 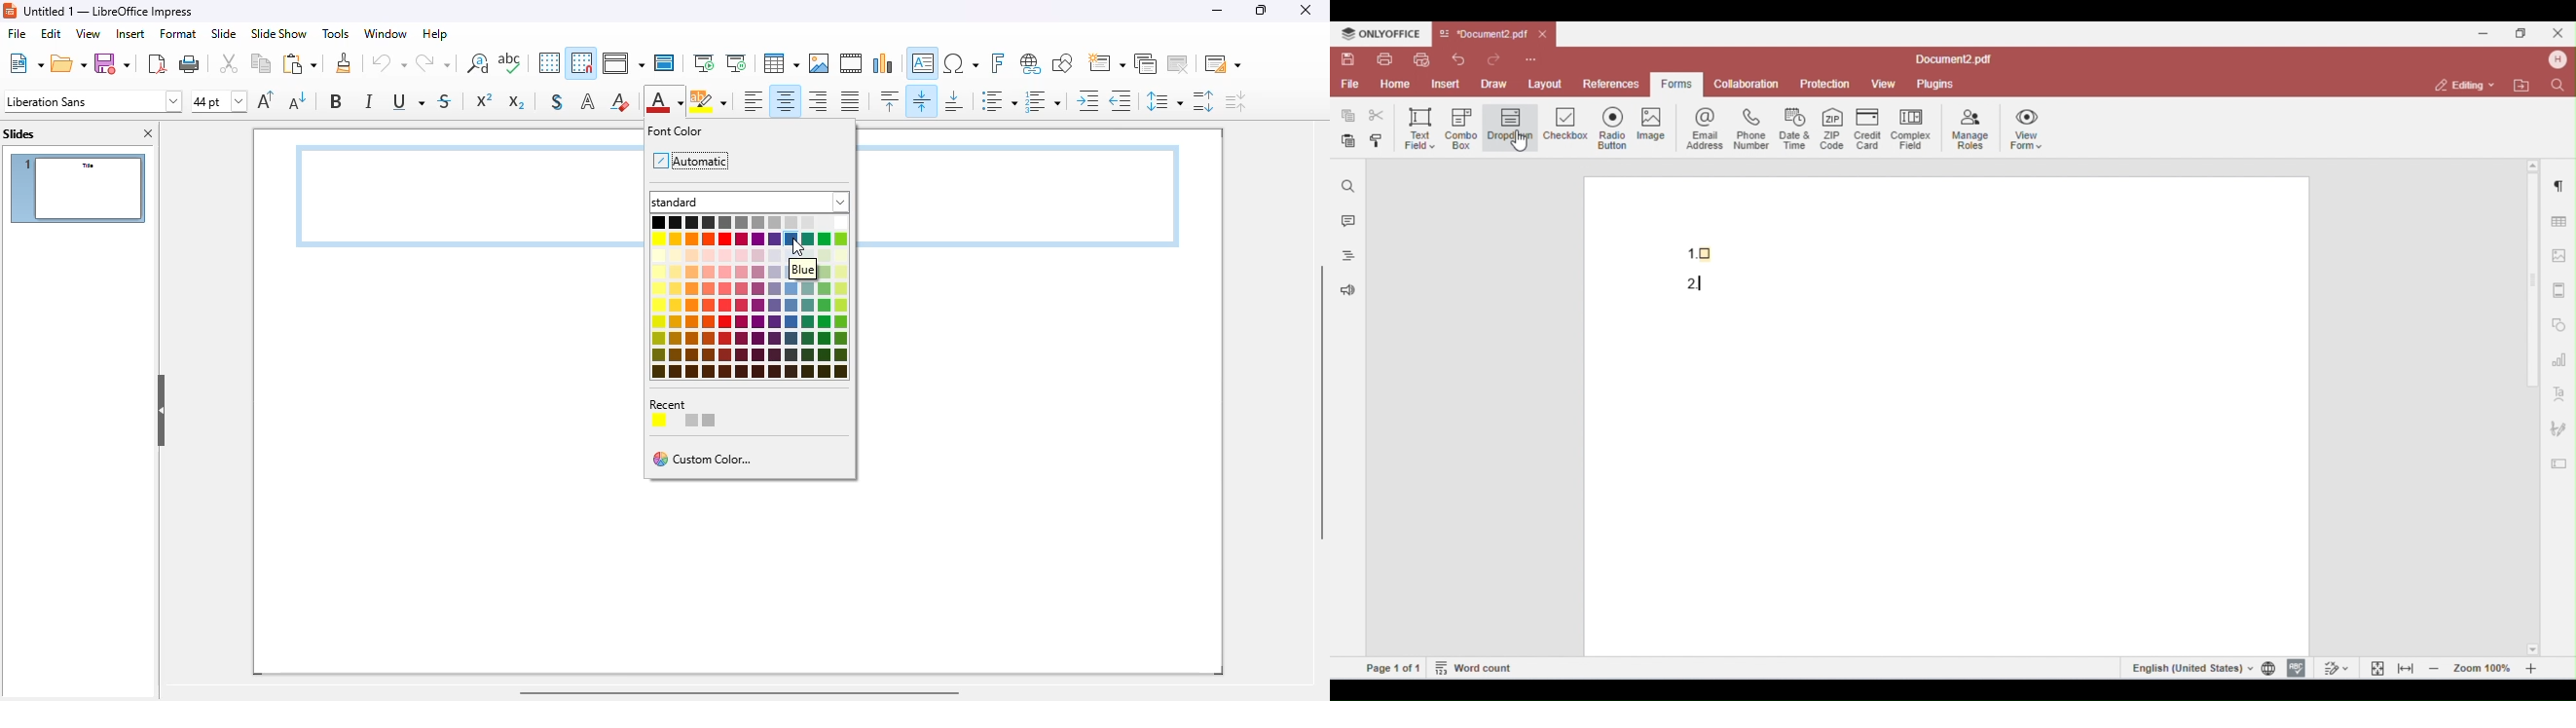 What do you see at coordinates (754, 101) in the screenshot?
I see `align left` at bounding box center [754, 101].